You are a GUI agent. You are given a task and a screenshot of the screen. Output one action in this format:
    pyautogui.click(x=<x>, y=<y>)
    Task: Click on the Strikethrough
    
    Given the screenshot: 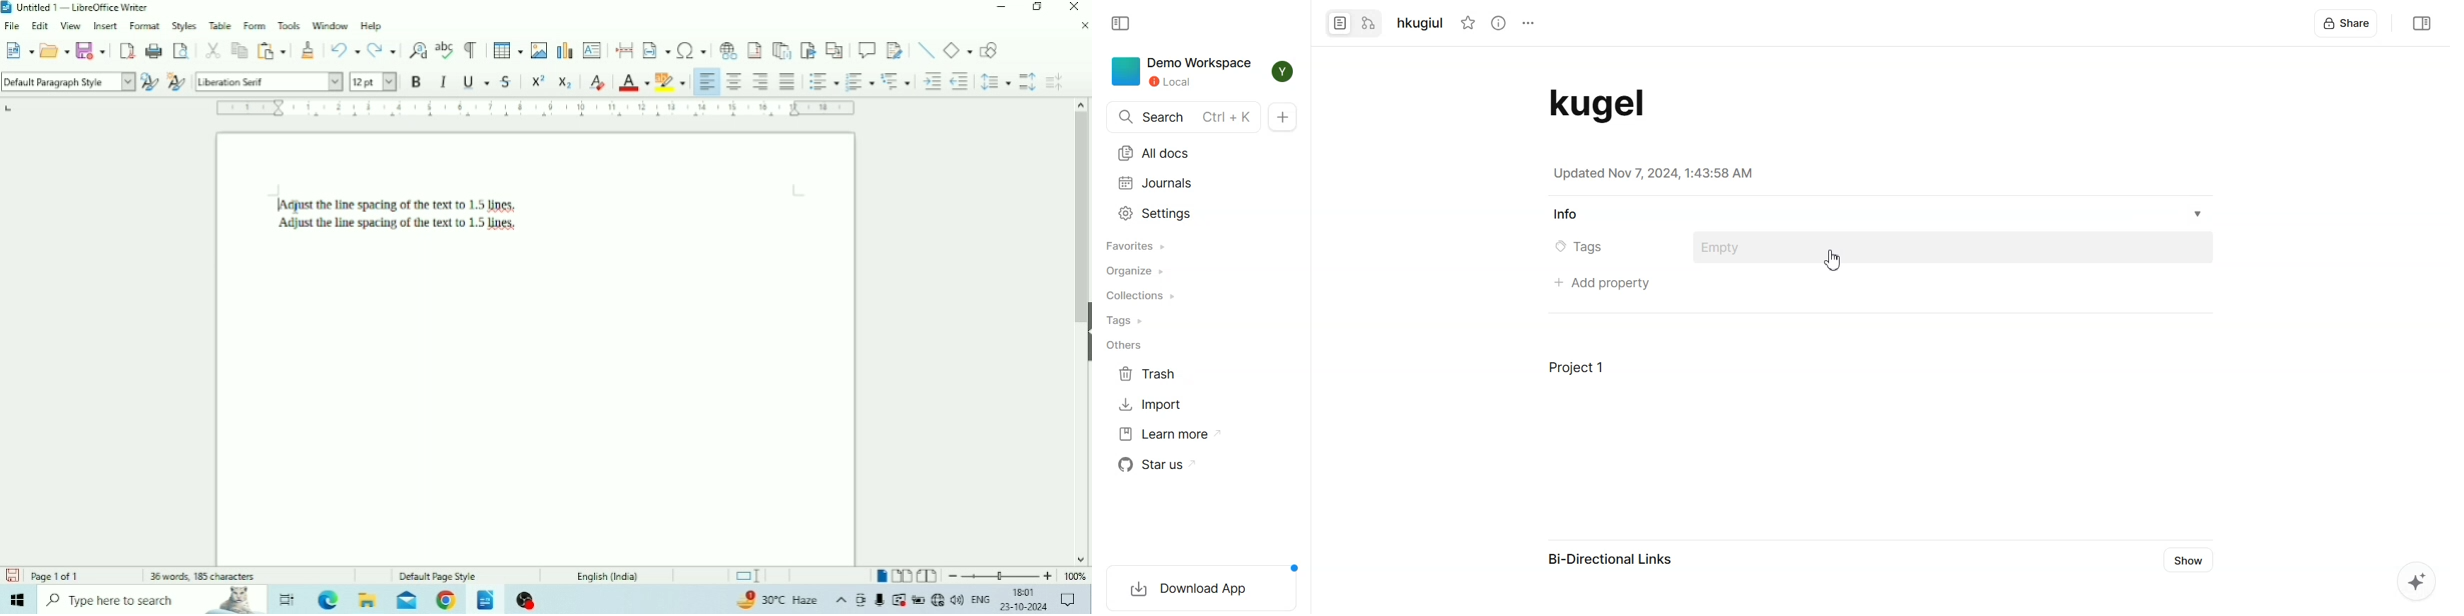 What is the action you would take?
    pyautogui.click(x=506, y=82)
    